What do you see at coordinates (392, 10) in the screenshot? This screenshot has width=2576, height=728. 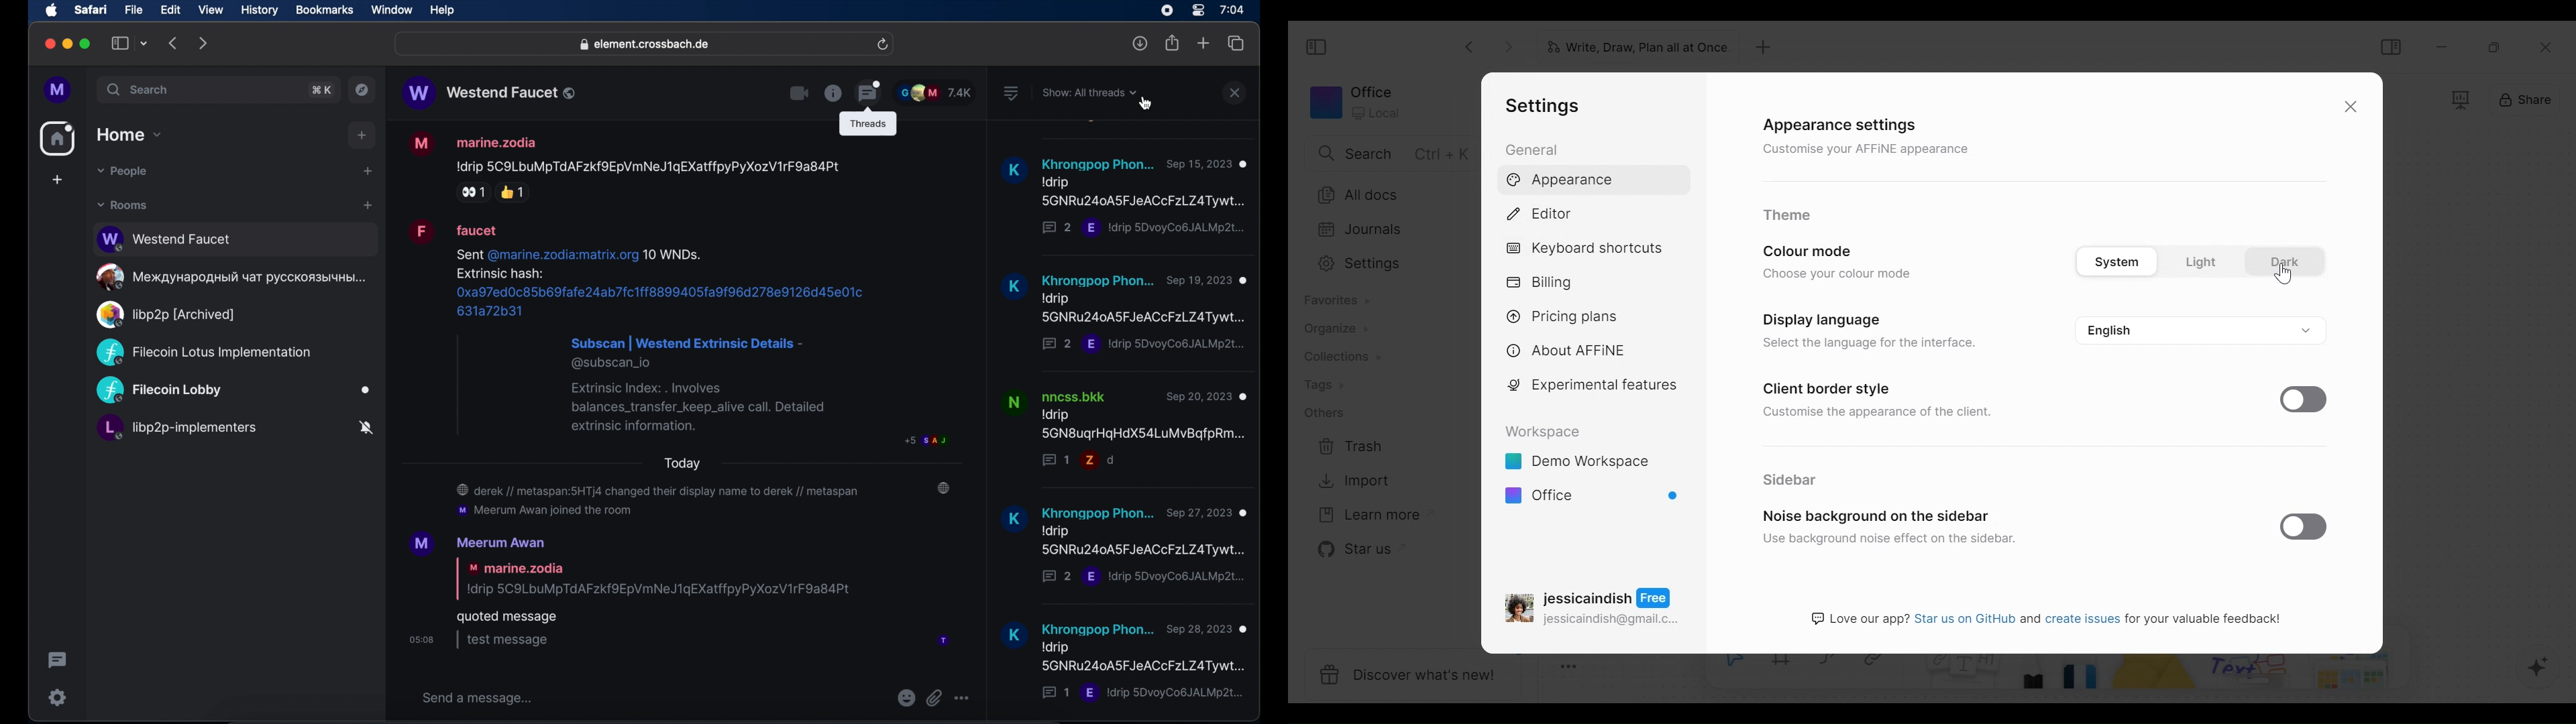 I see `window` at bounding box center [392, 10].